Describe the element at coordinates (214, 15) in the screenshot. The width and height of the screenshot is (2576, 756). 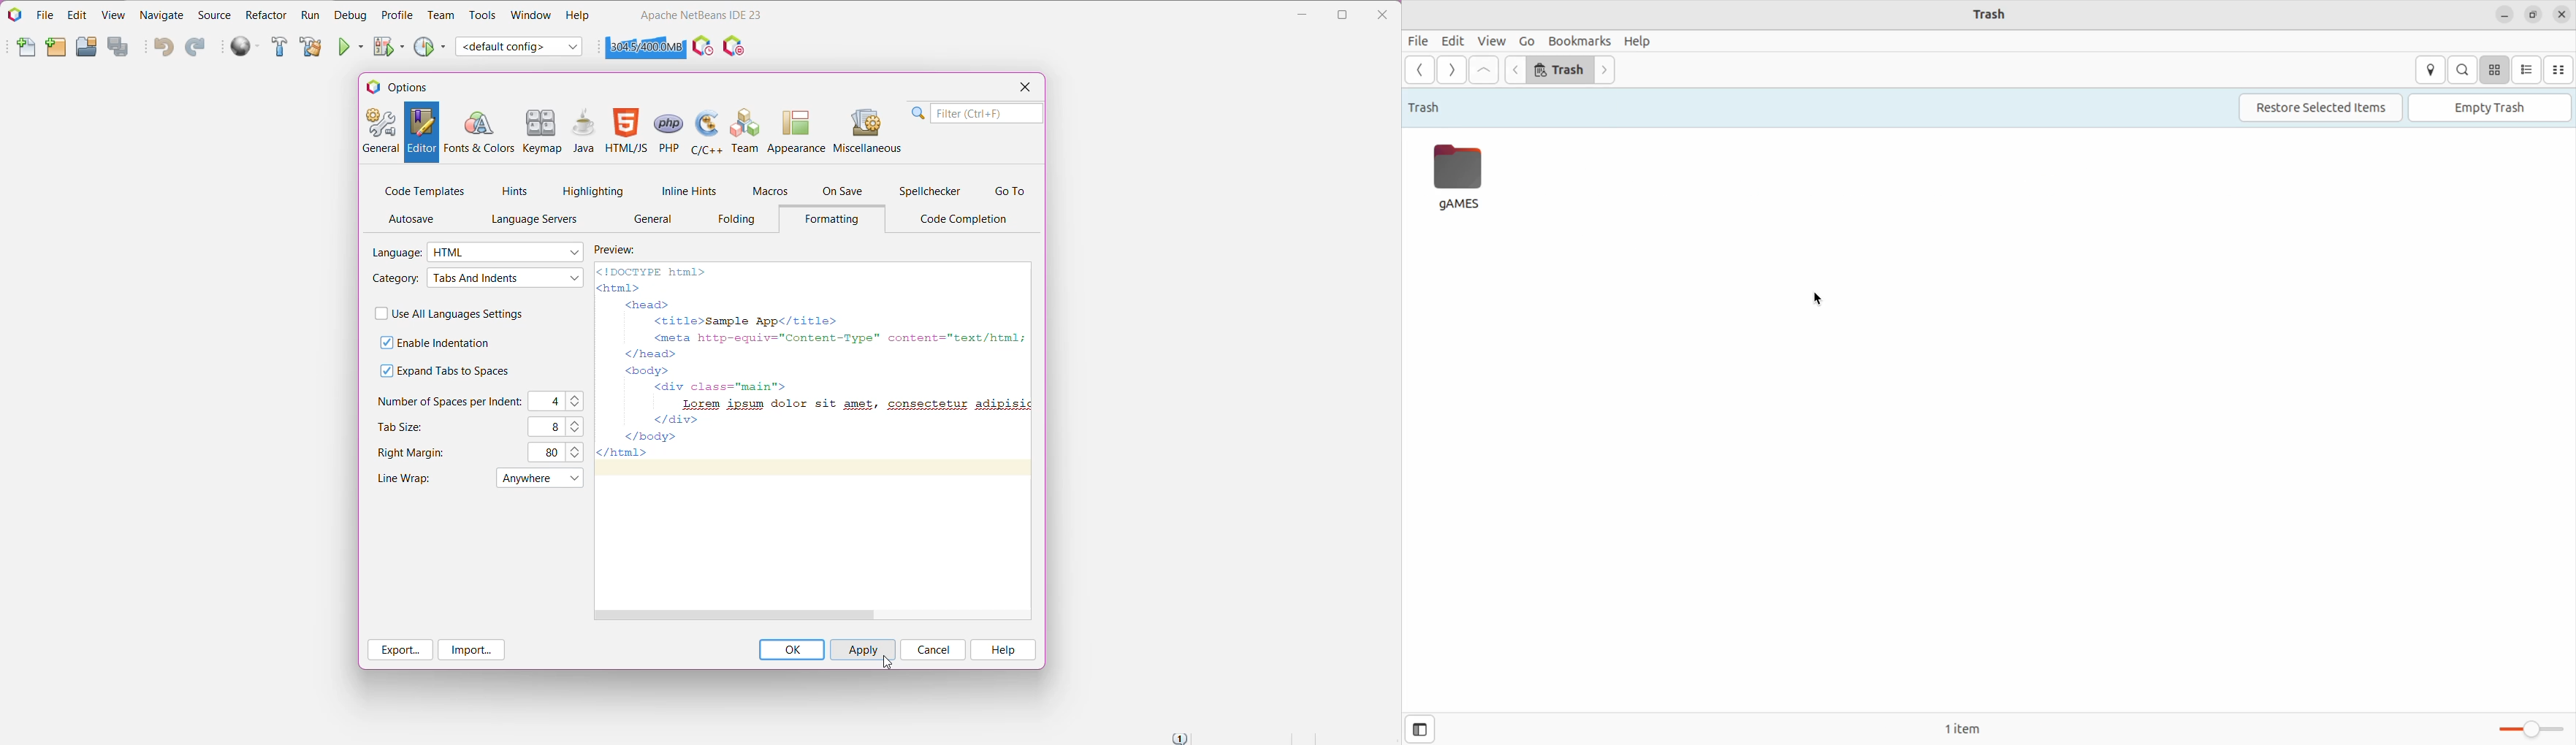
I see `Source` at that location.